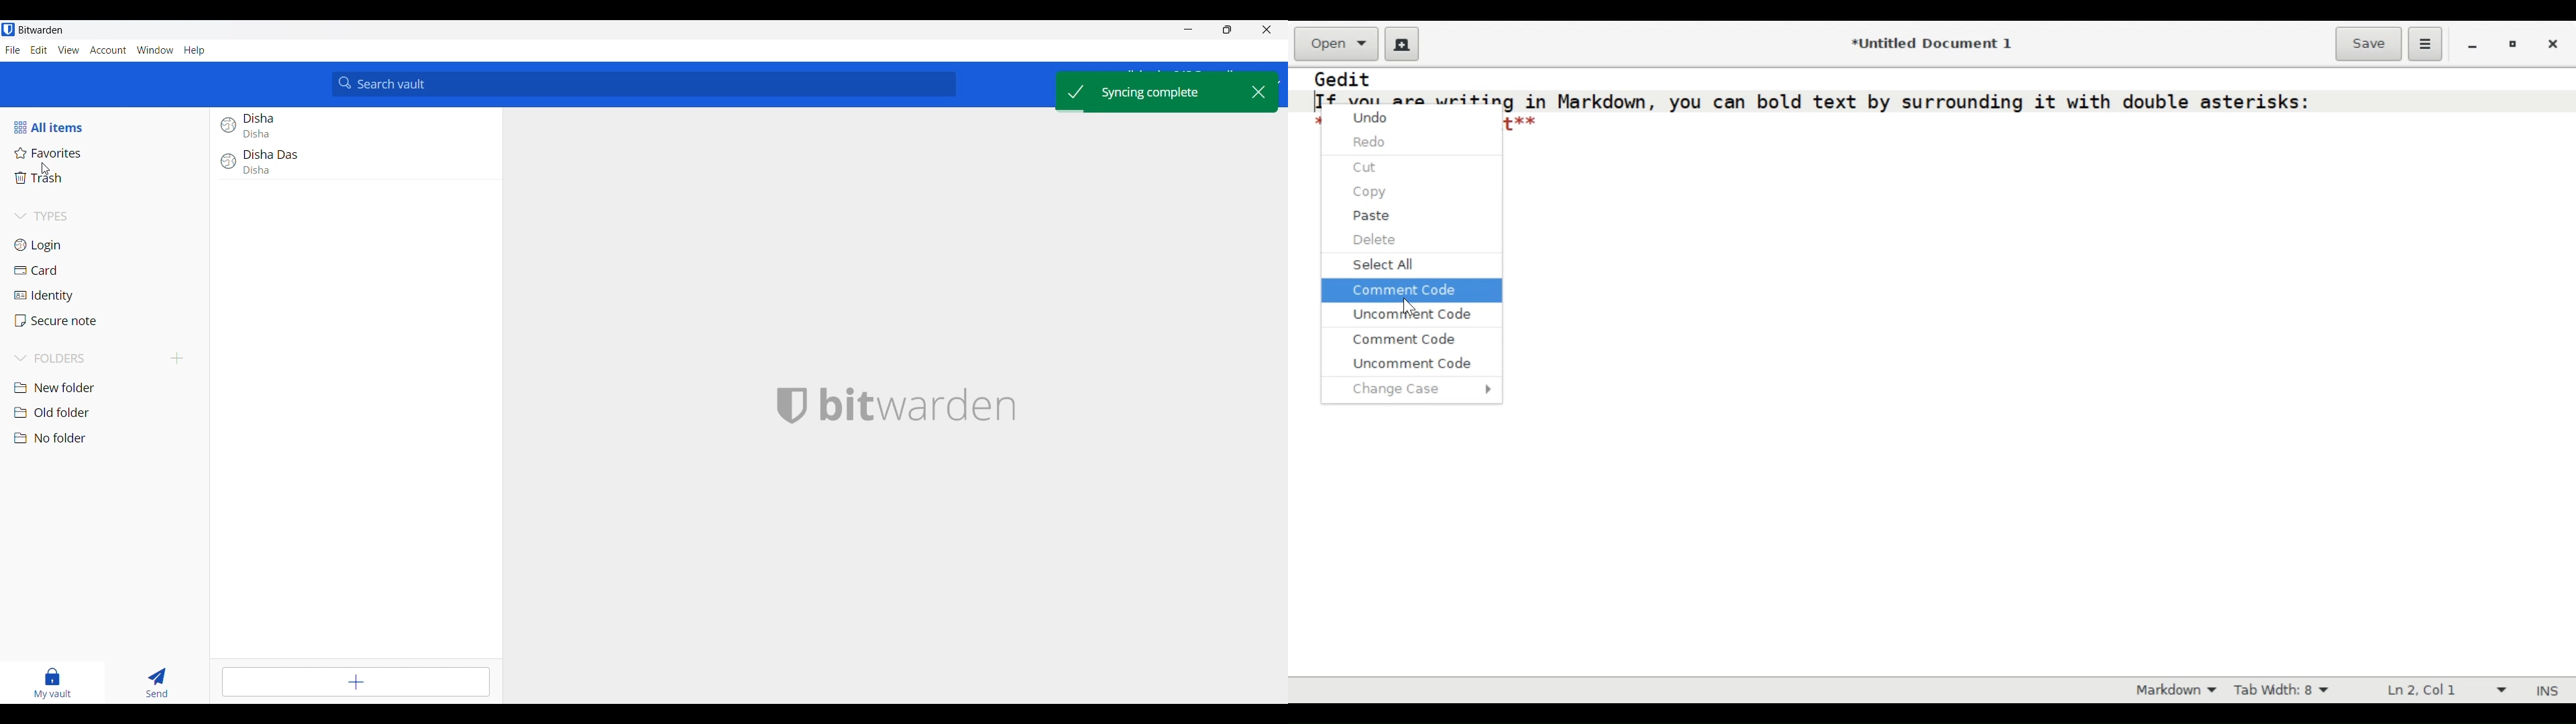  I want to click on Close interface, so click(1267, 29).